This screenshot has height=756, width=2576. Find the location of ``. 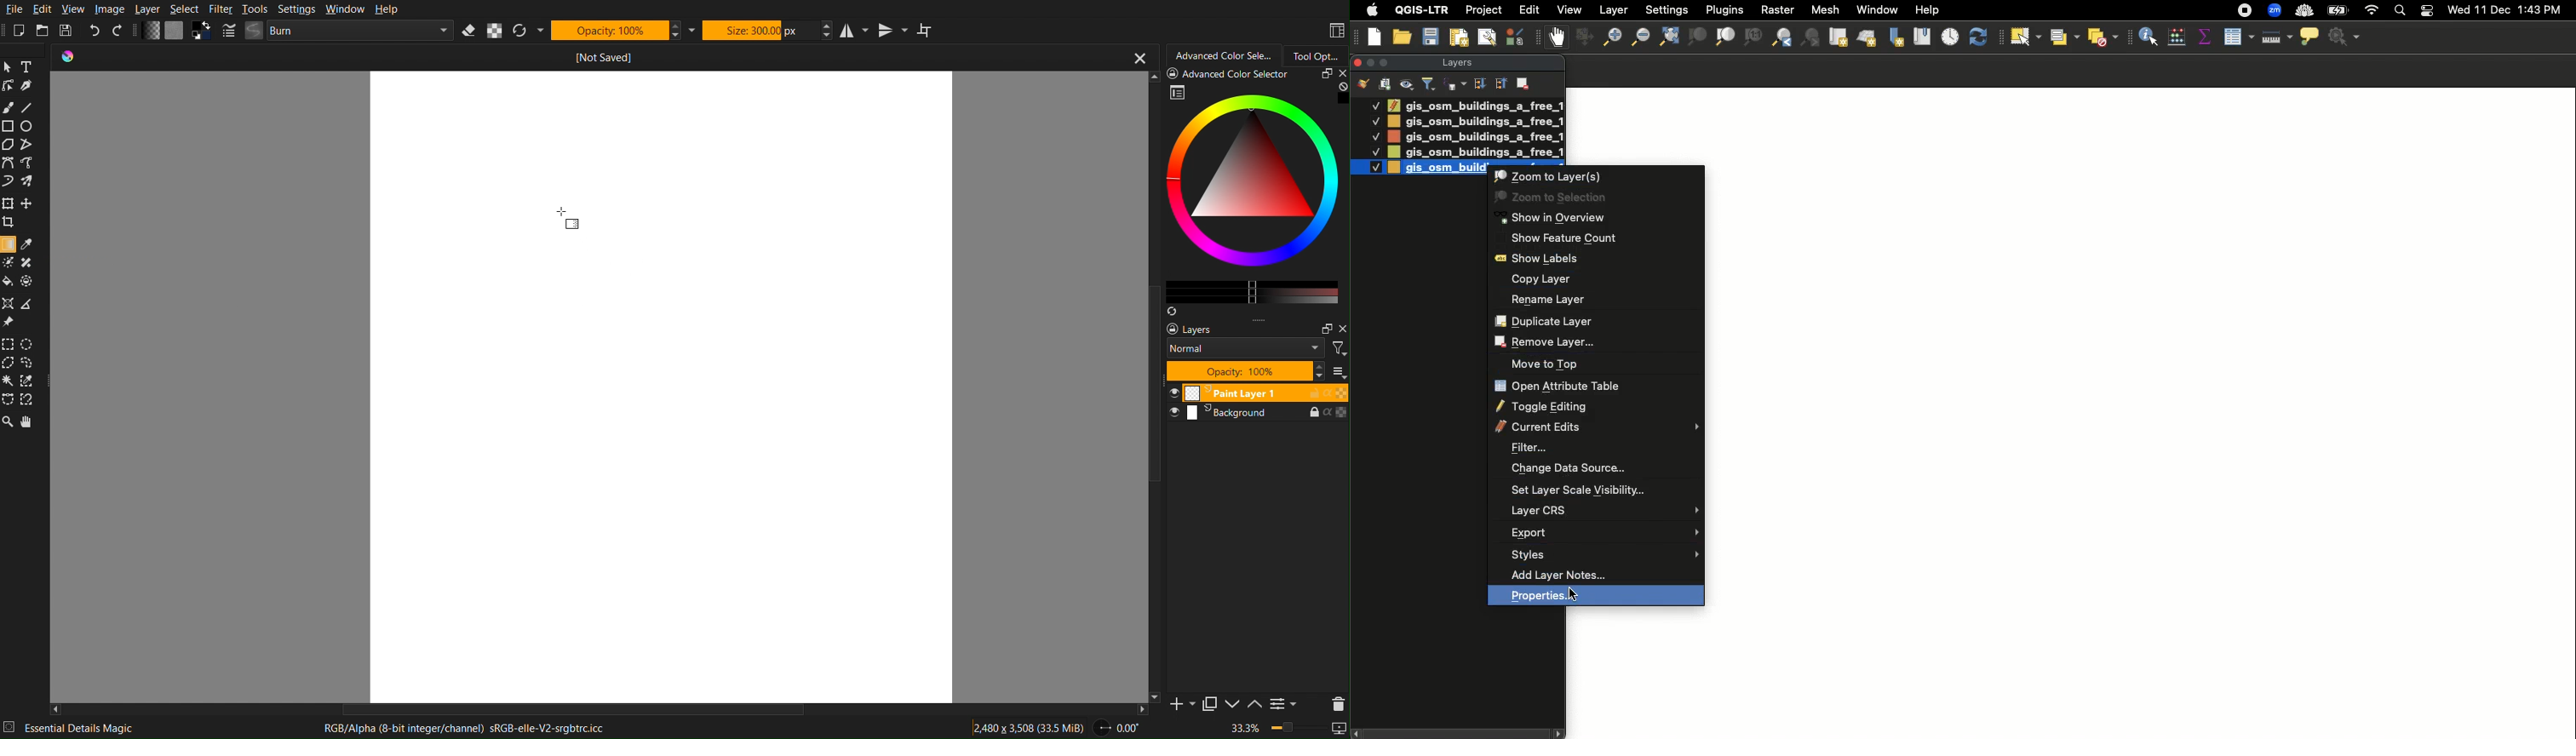

 is located at coordinates (2275, 10).